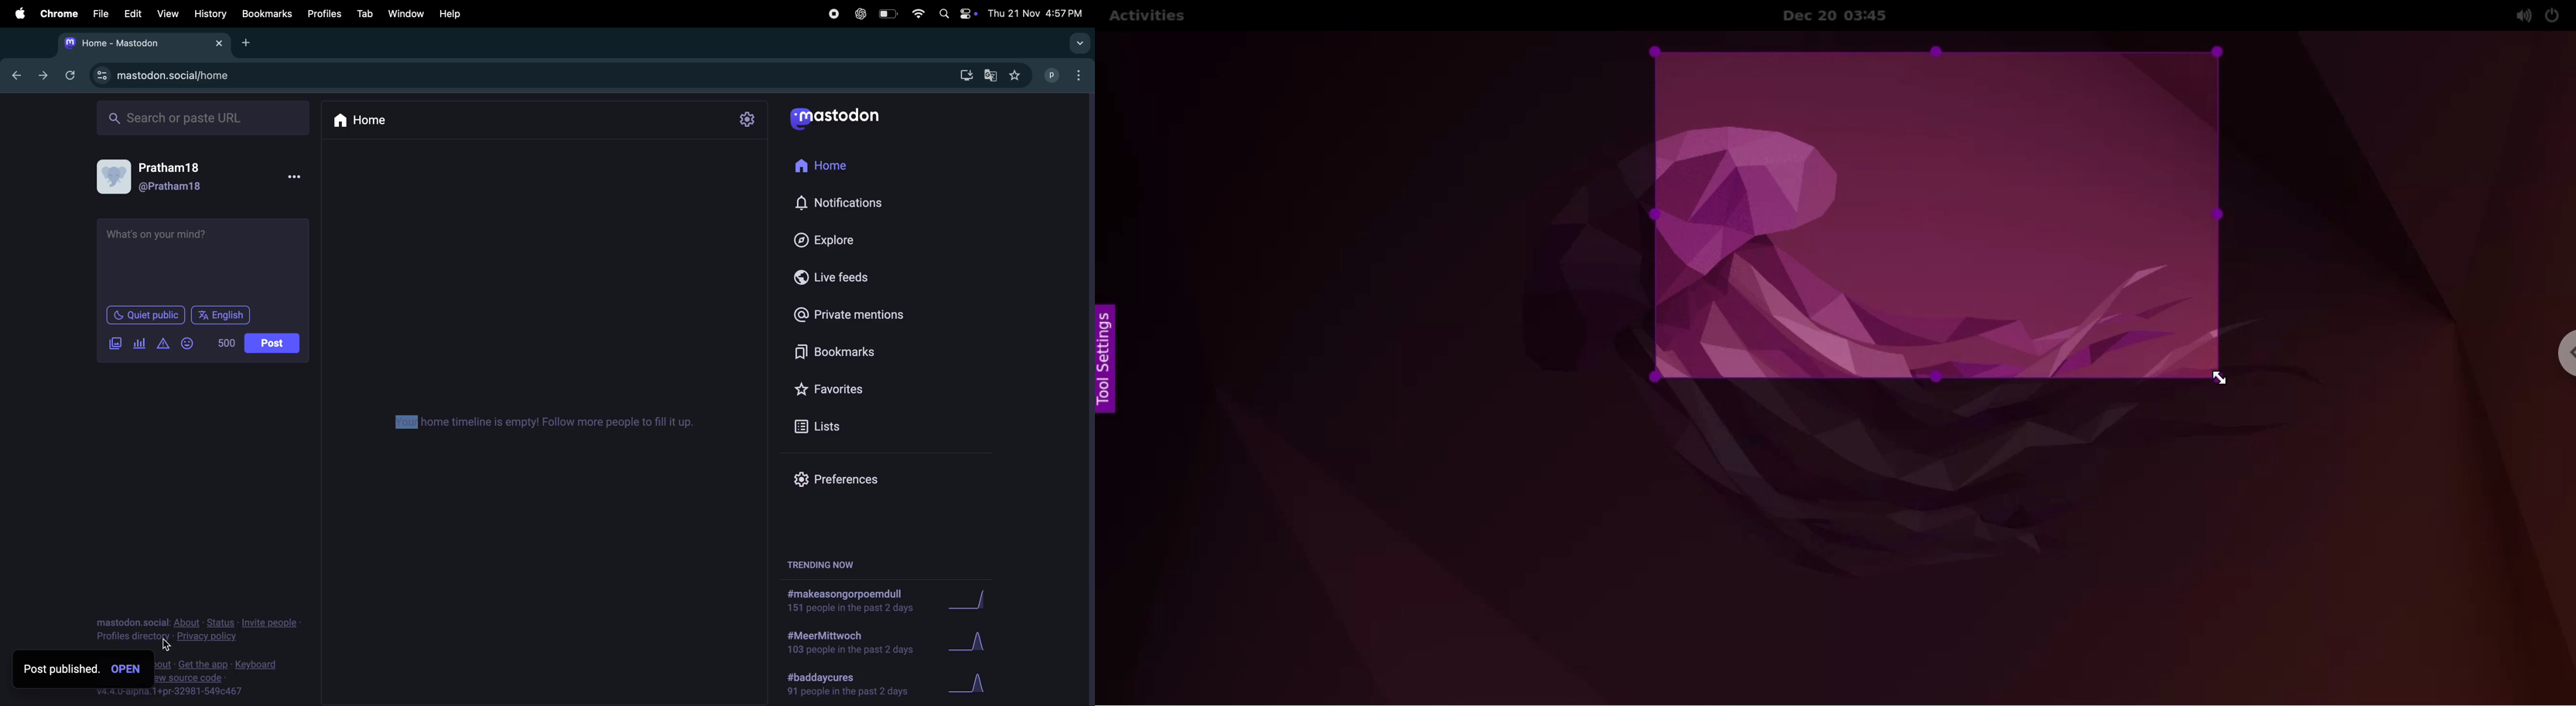 Image resolution: width=2576 pixels, height=728 pixels. Describe the element at coordinates (15, 13) in the screenshot. I see `apple menu` at that location.